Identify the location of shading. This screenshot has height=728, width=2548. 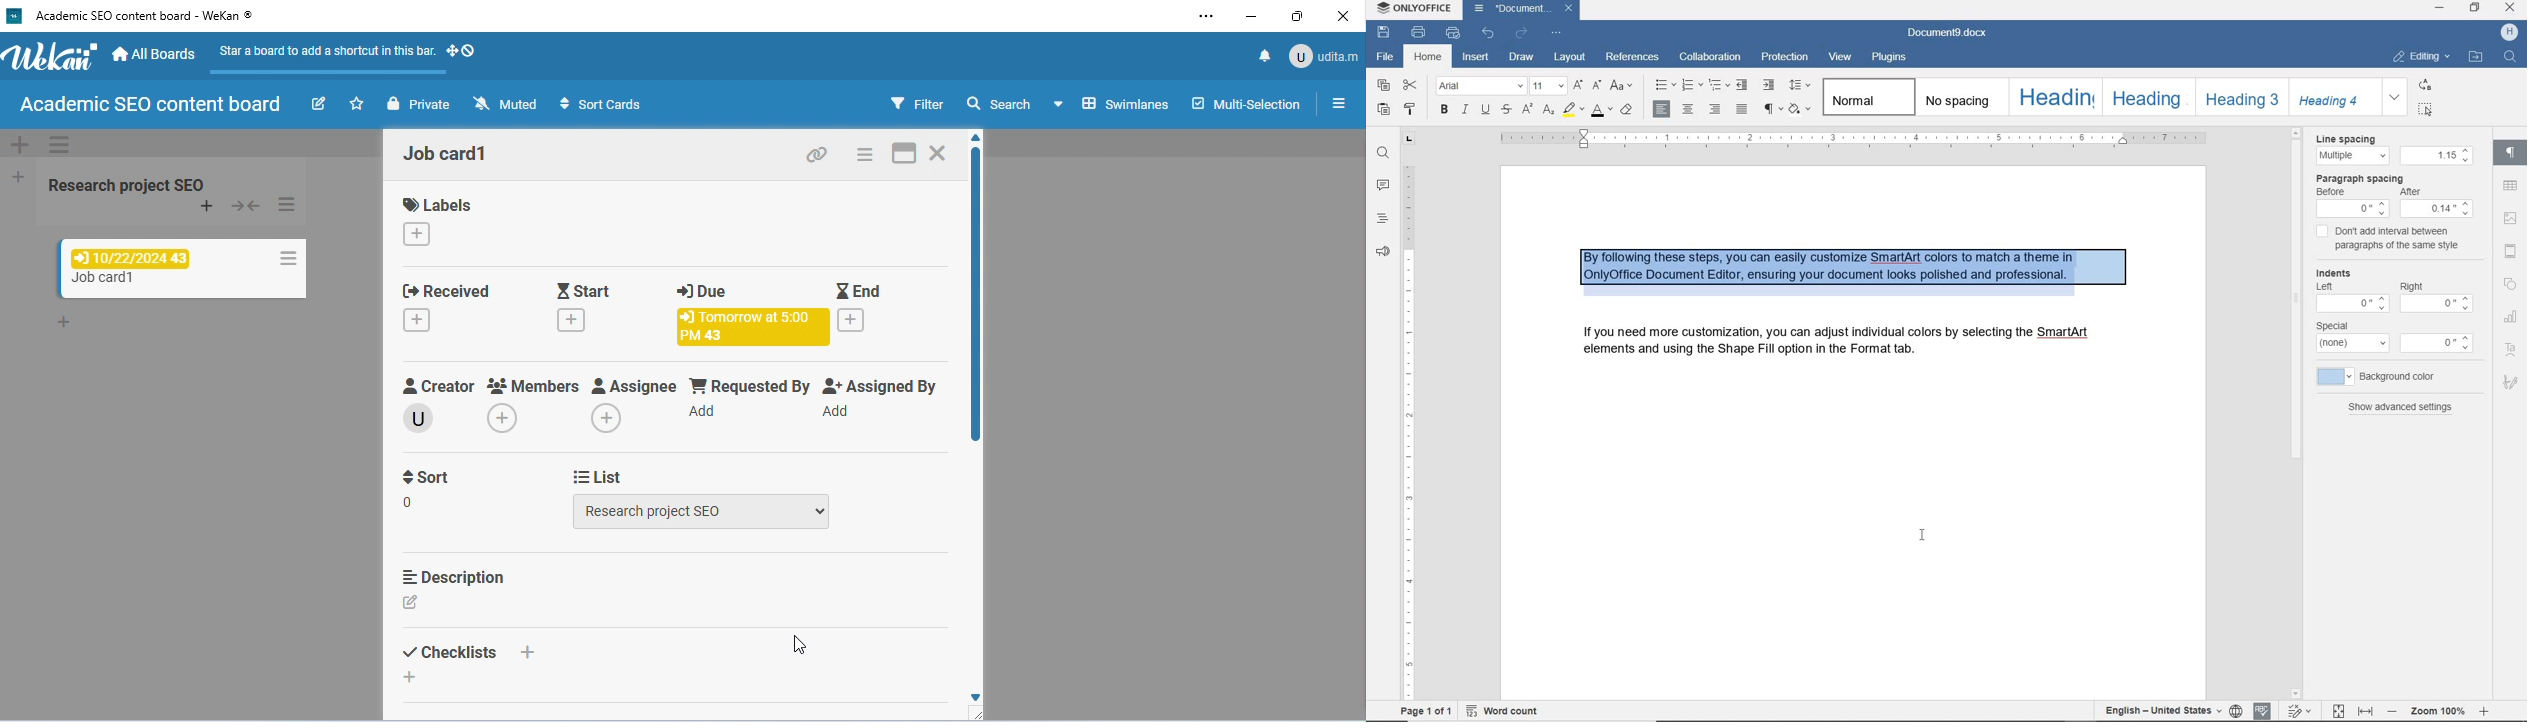
(1800, 109).